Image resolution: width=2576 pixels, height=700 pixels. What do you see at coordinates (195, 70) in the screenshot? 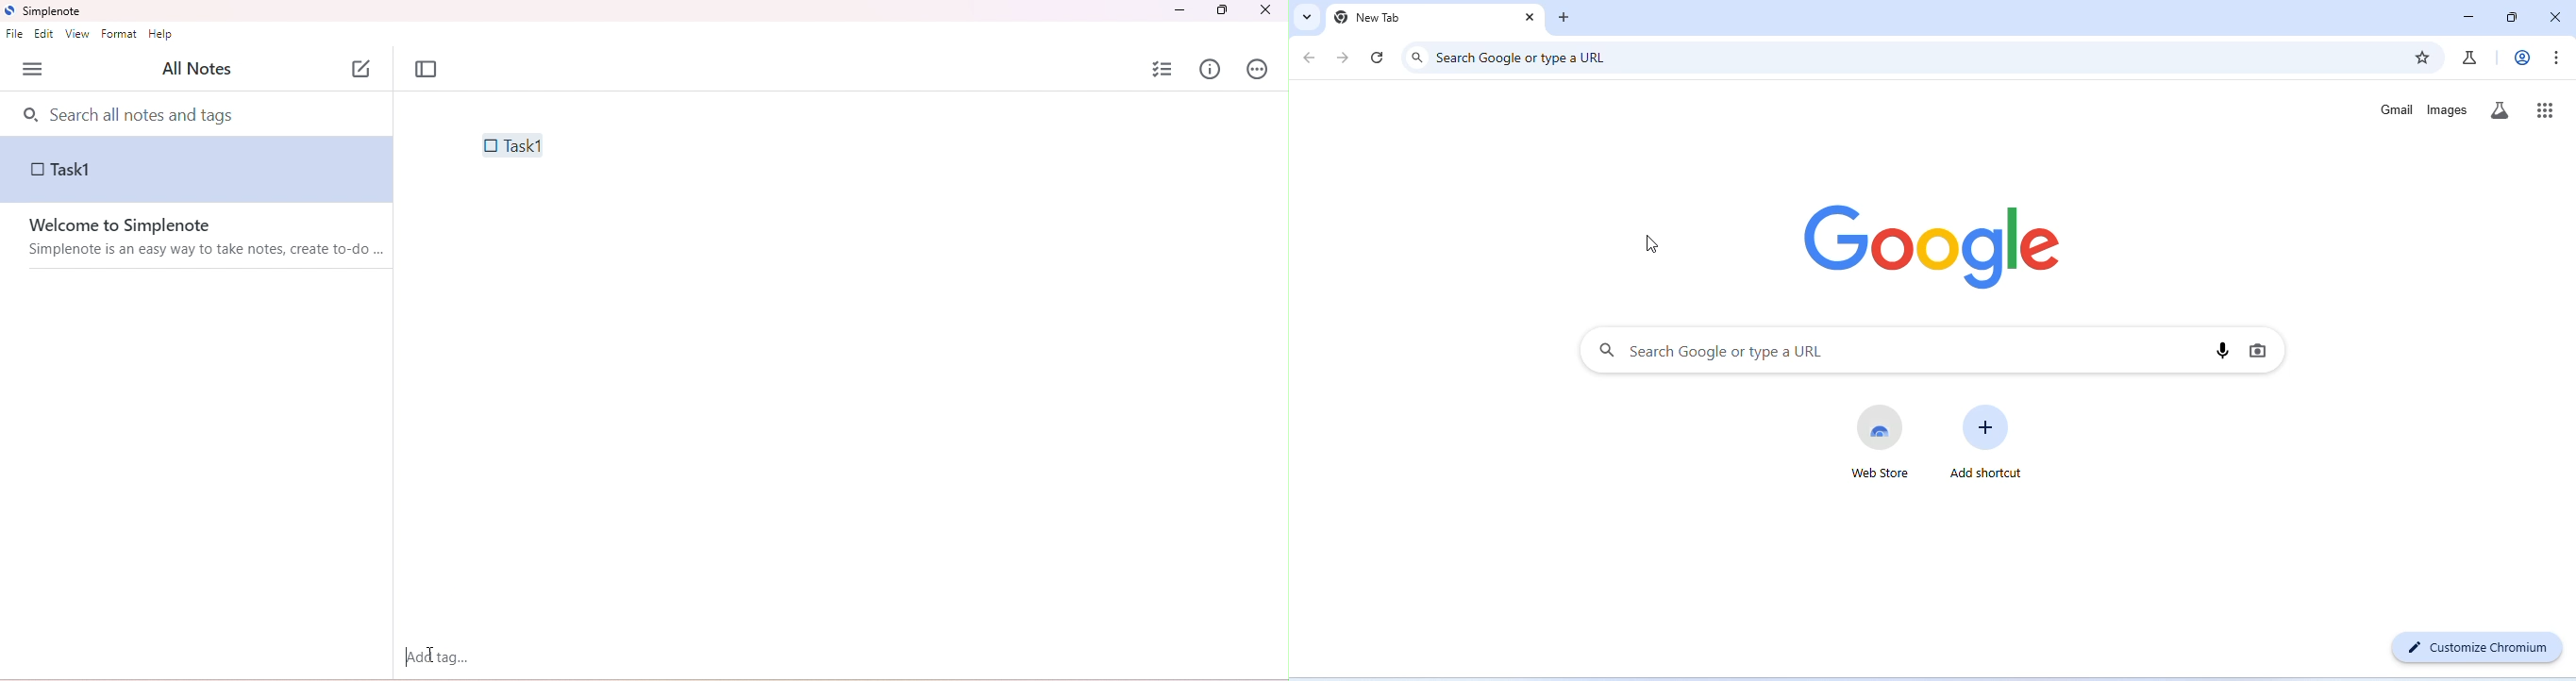
I see `all notes` at bounding box center [195, 70].